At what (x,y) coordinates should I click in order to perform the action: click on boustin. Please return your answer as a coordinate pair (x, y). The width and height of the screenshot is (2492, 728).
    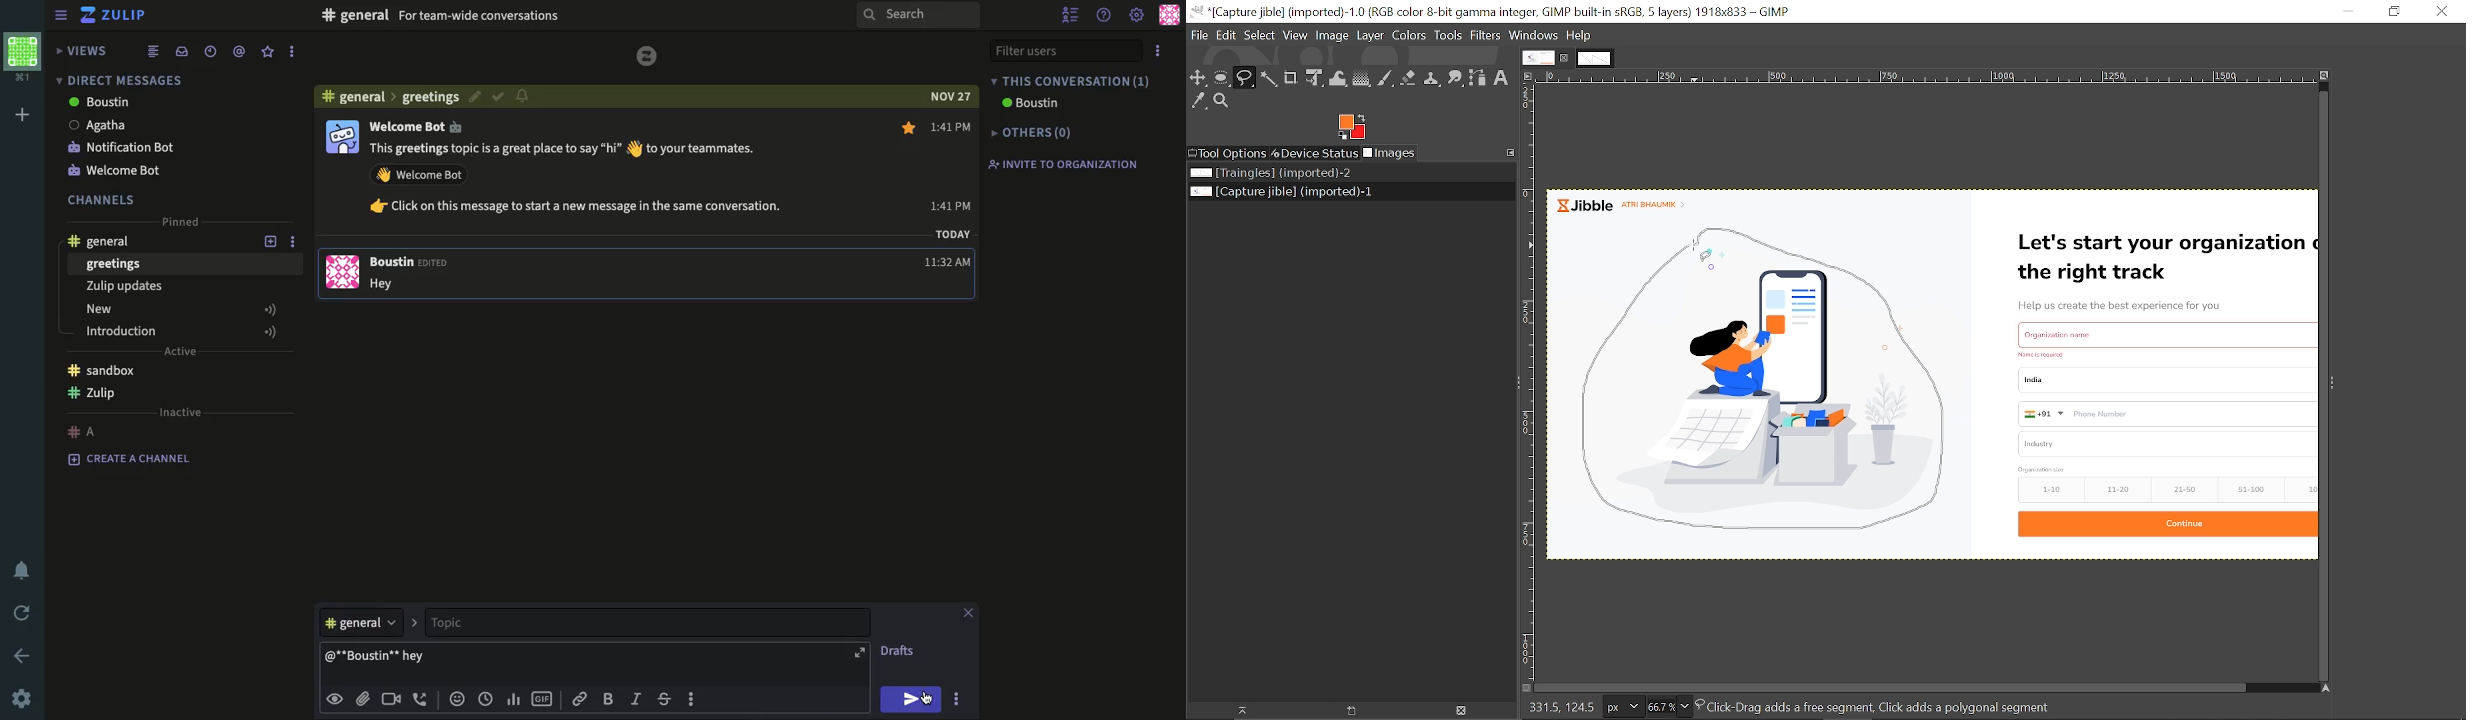
    Looking at the image, I should click on (1028, 103).